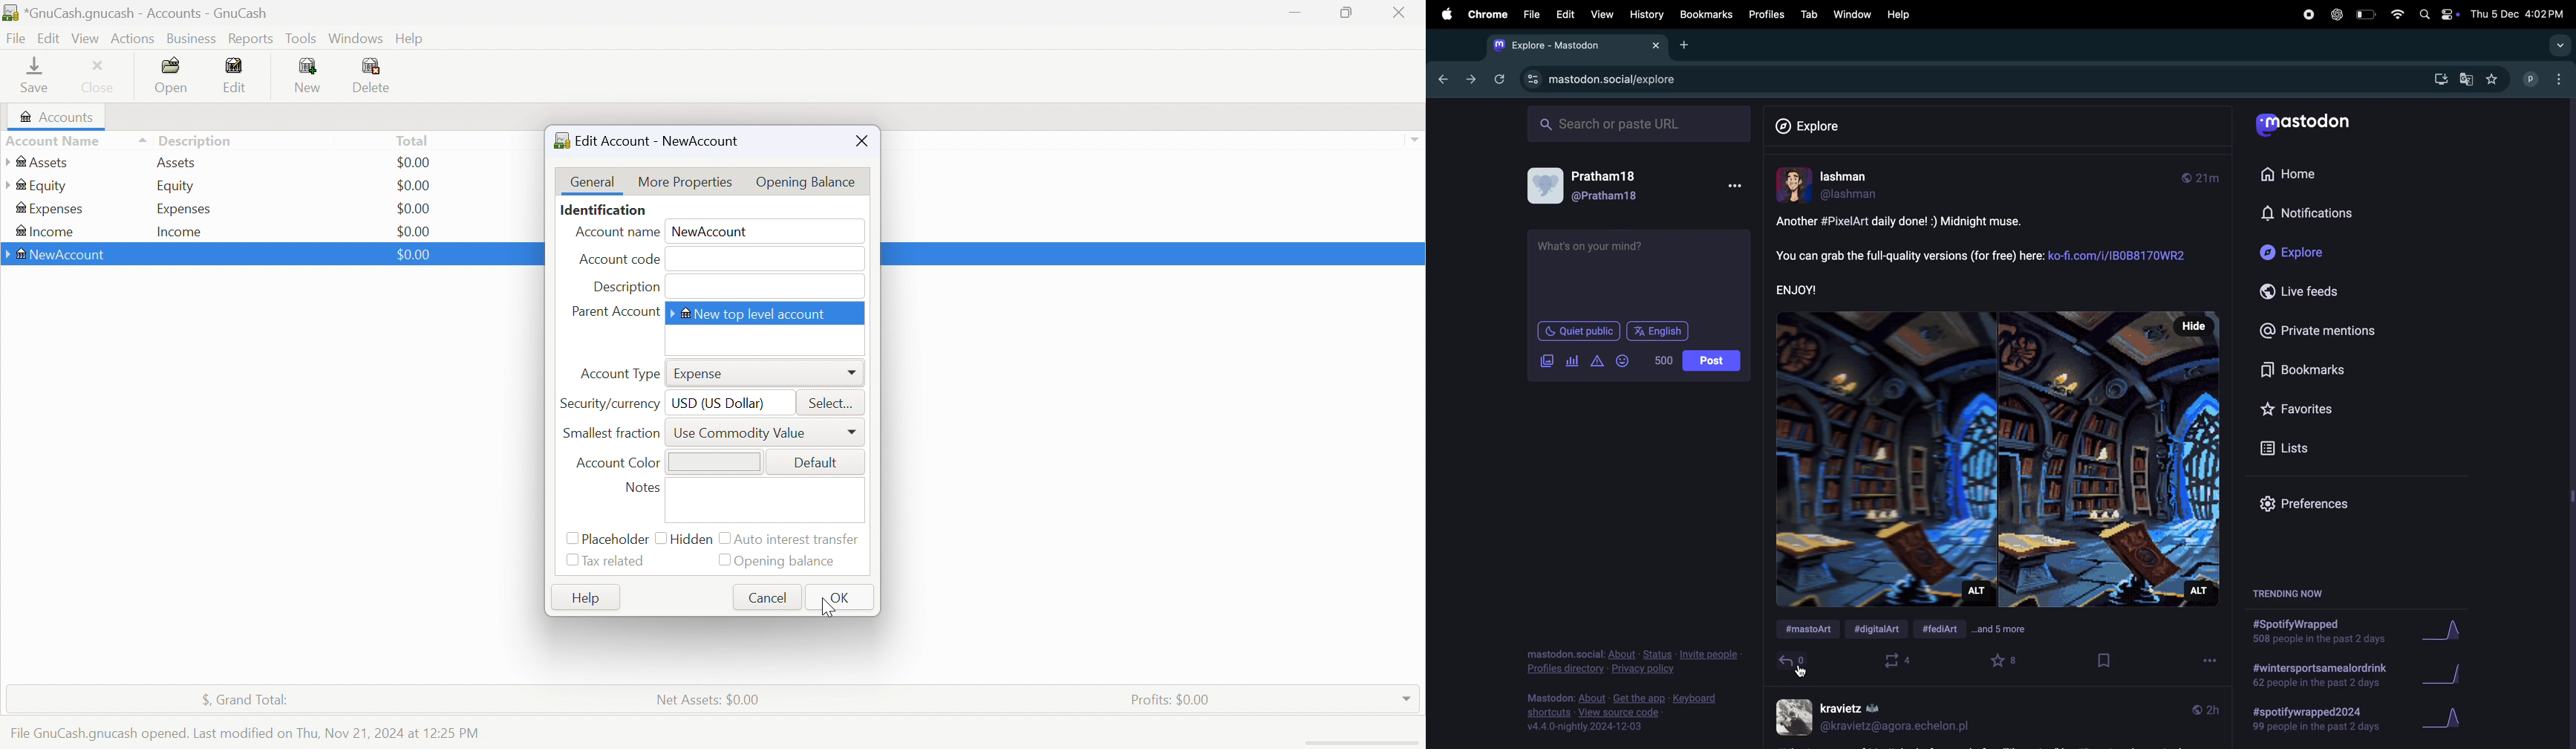 The height and width of the screenshot is (756, 2576). What do you see at coordinates (2309, 123) in the screenshot?
I see `Mastodon` at bounding box center [2309, 123].